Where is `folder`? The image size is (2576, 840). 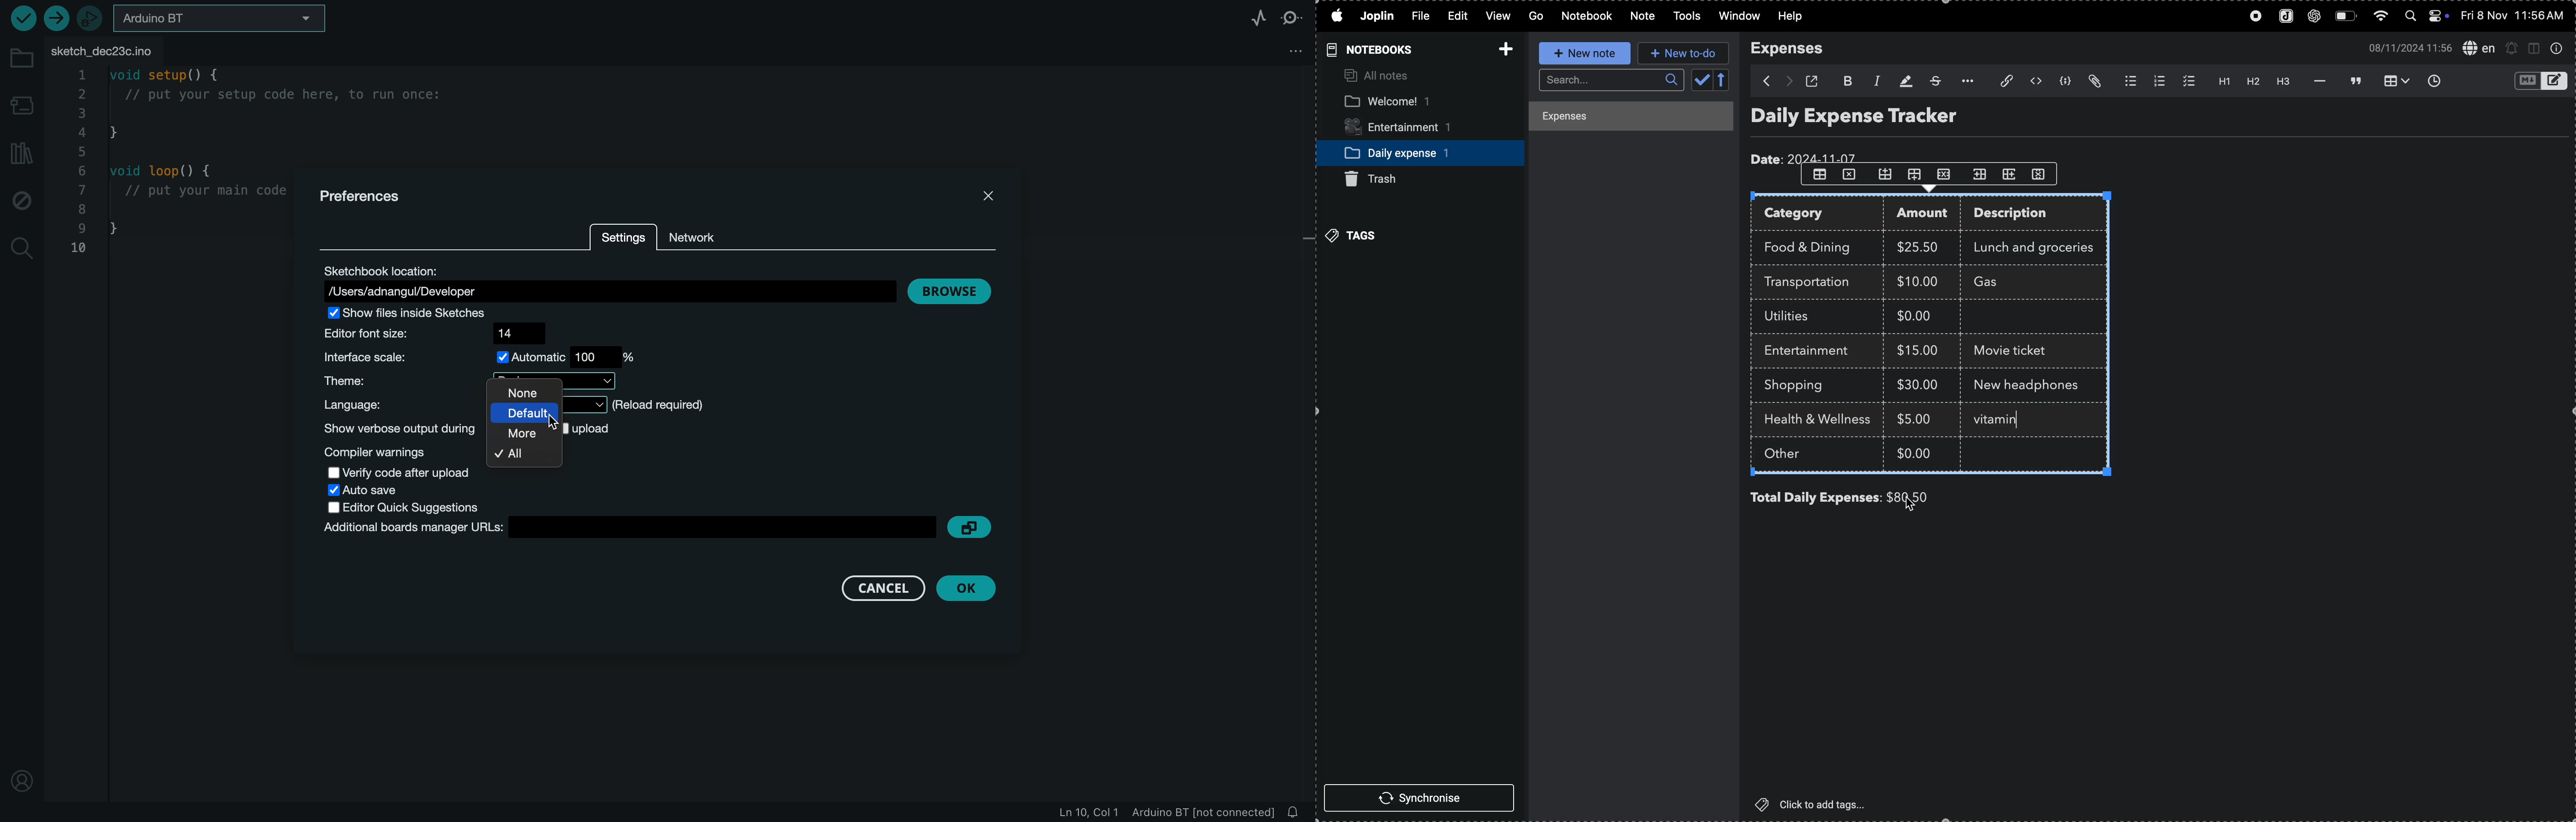
folder is located at coordinates (22, 60).